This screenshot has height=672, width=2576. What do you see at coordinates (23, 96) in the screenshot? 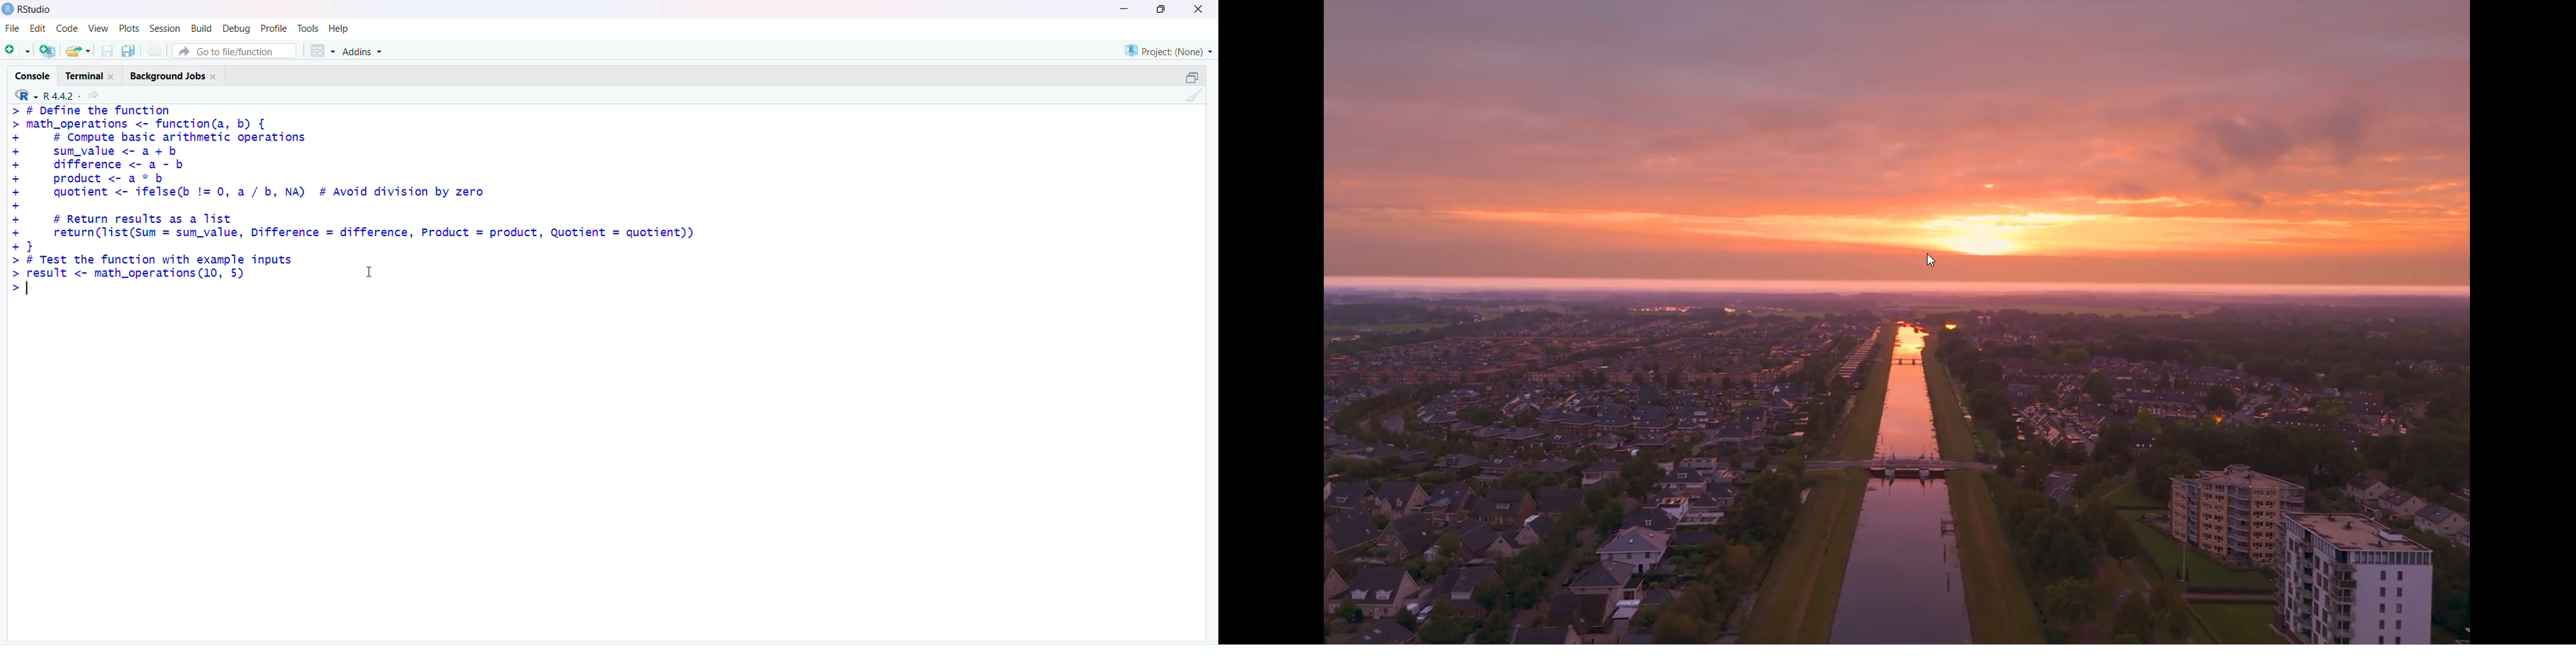
I see `R` at bounding box center [23, 96].